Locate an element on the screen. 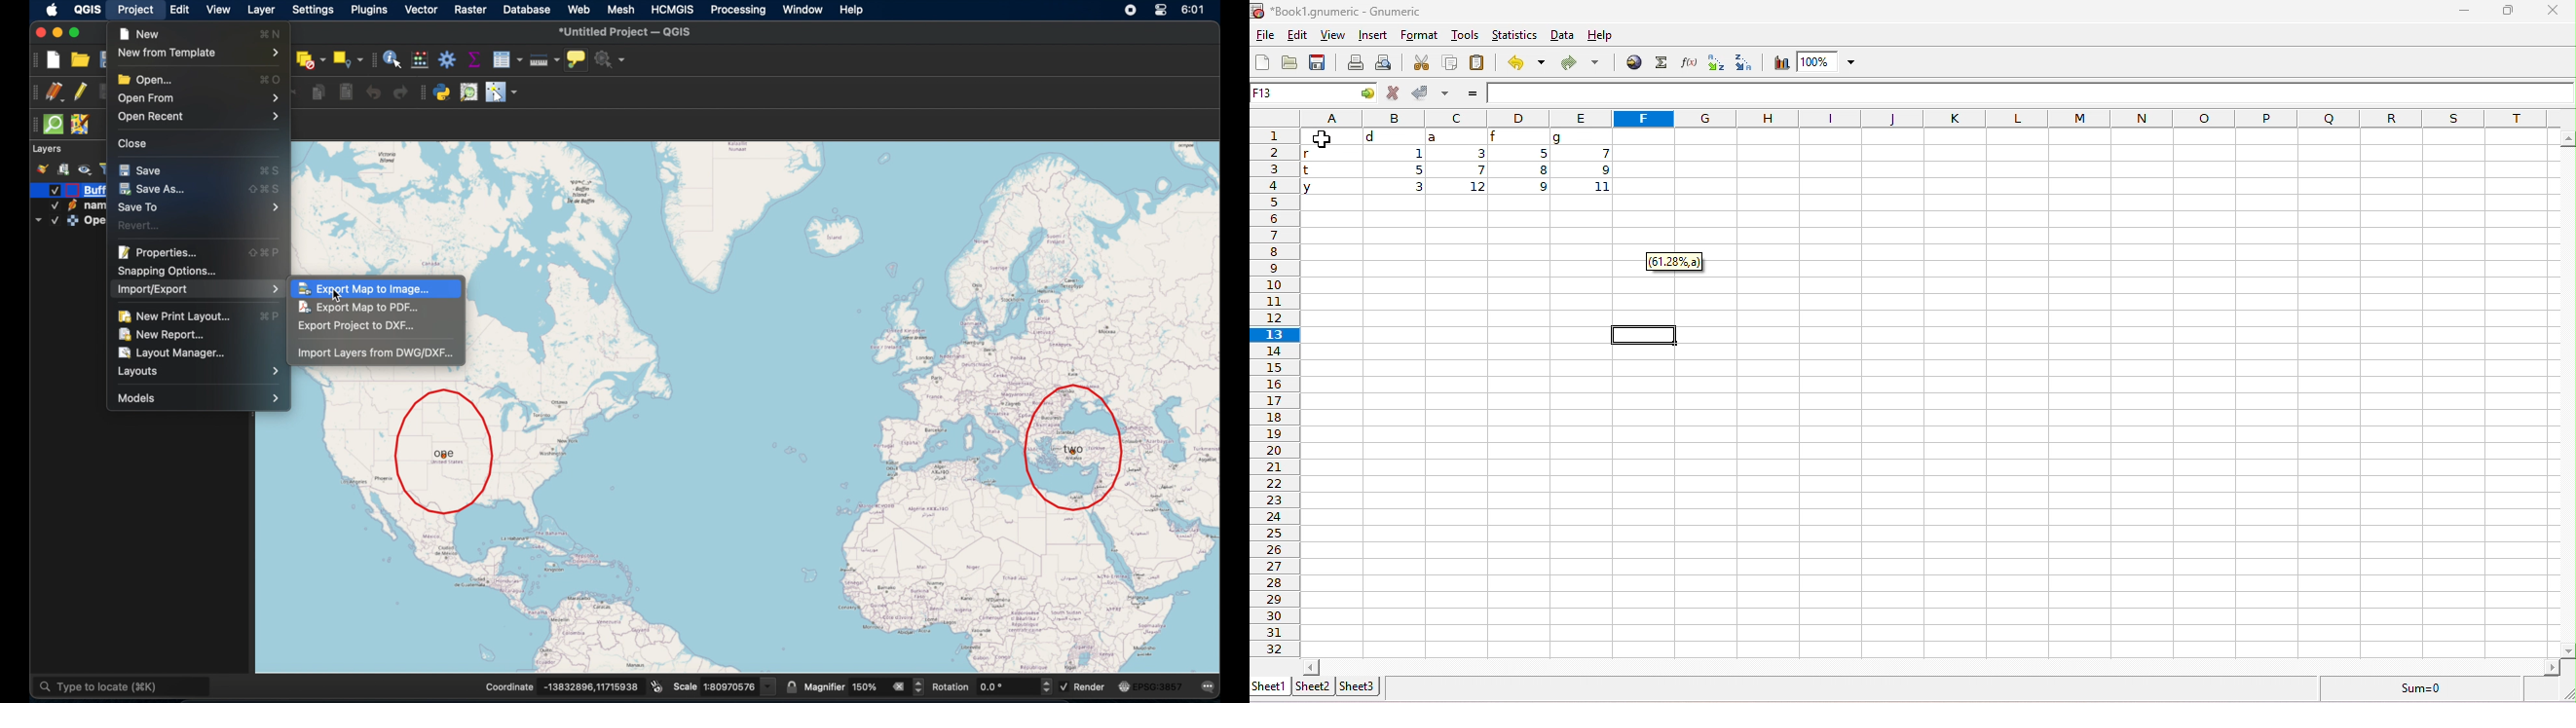 The image size is (2576, 728). selected cell number is located at coordinates (1300, 93).